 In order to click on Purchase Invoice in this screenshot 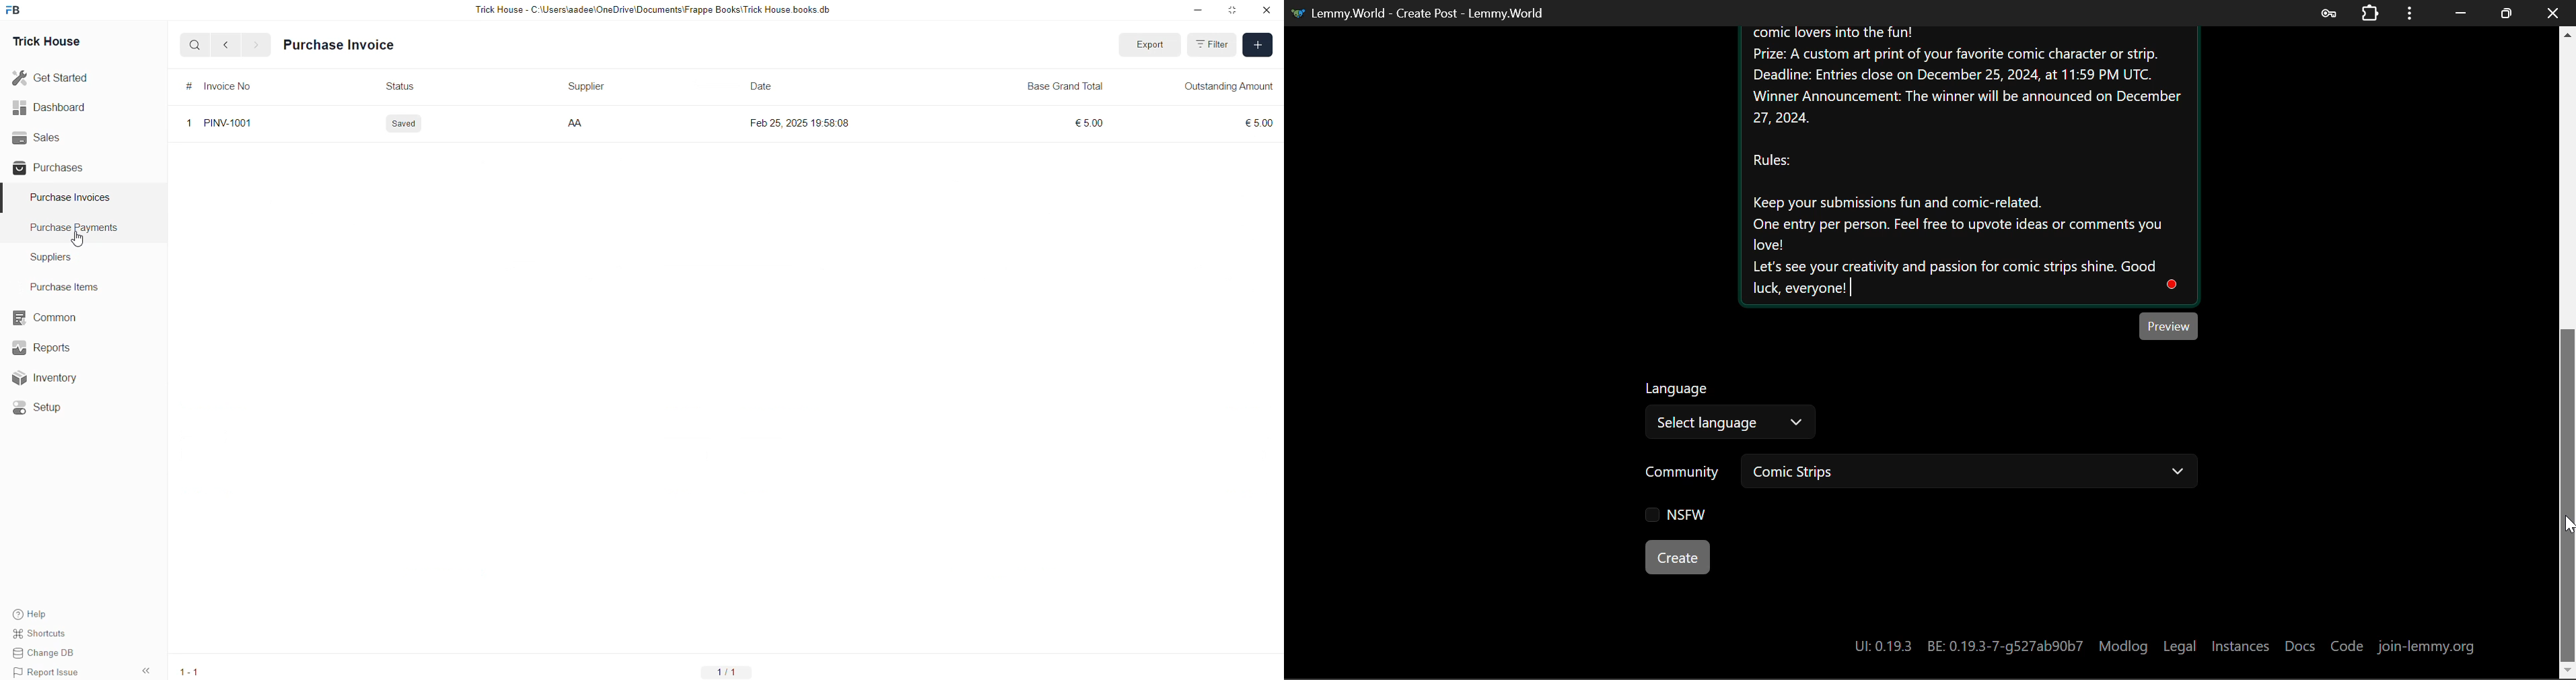, I will do `click(345, 45)`.